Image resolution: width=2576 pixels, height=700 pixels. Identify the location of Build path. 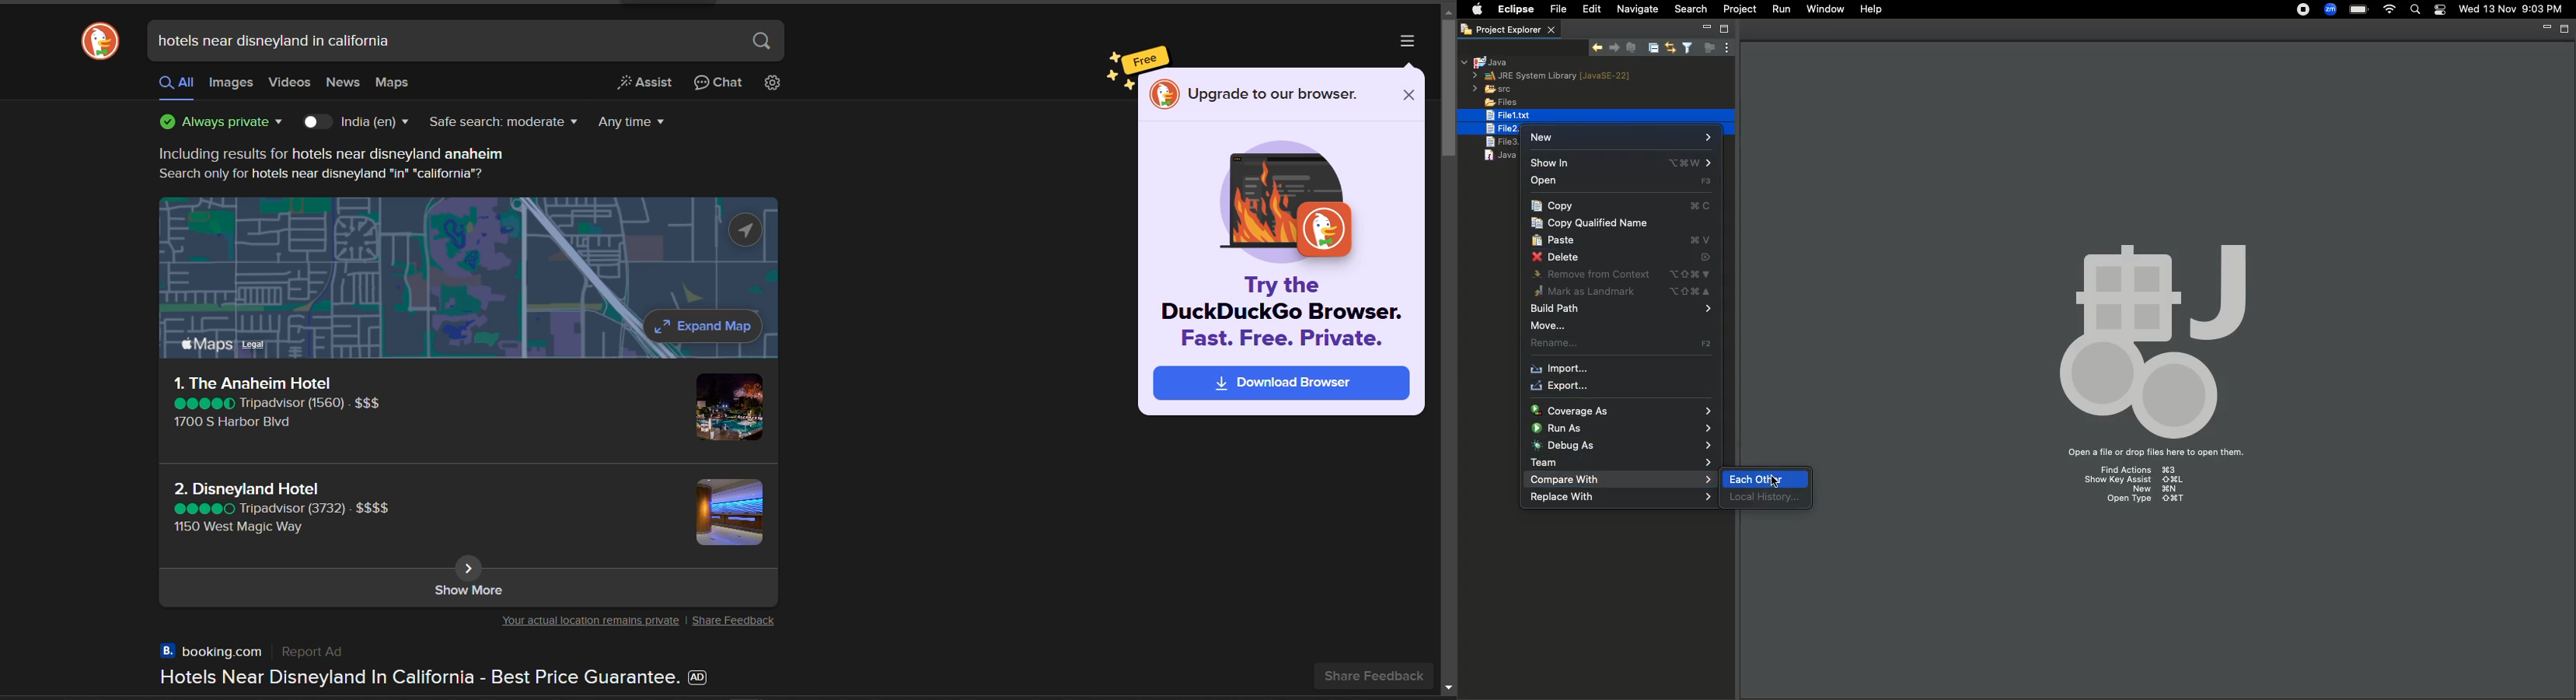
(1624, 306).